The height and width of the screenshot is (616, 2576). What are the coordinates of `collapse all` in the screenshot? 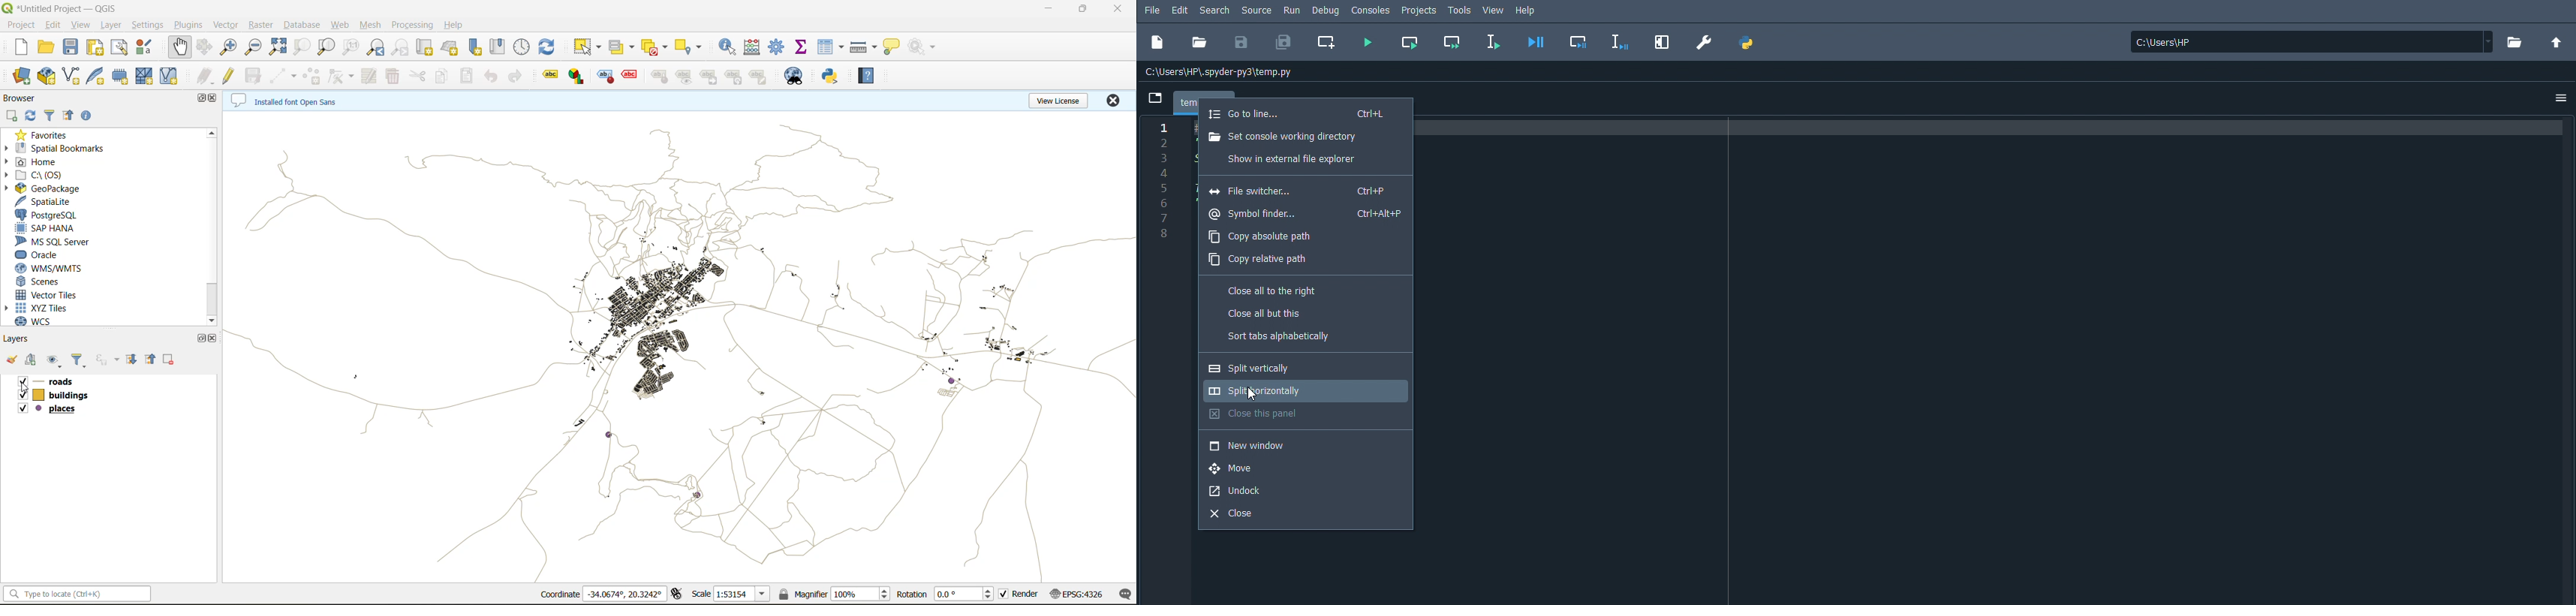 It's located at (152, 361).